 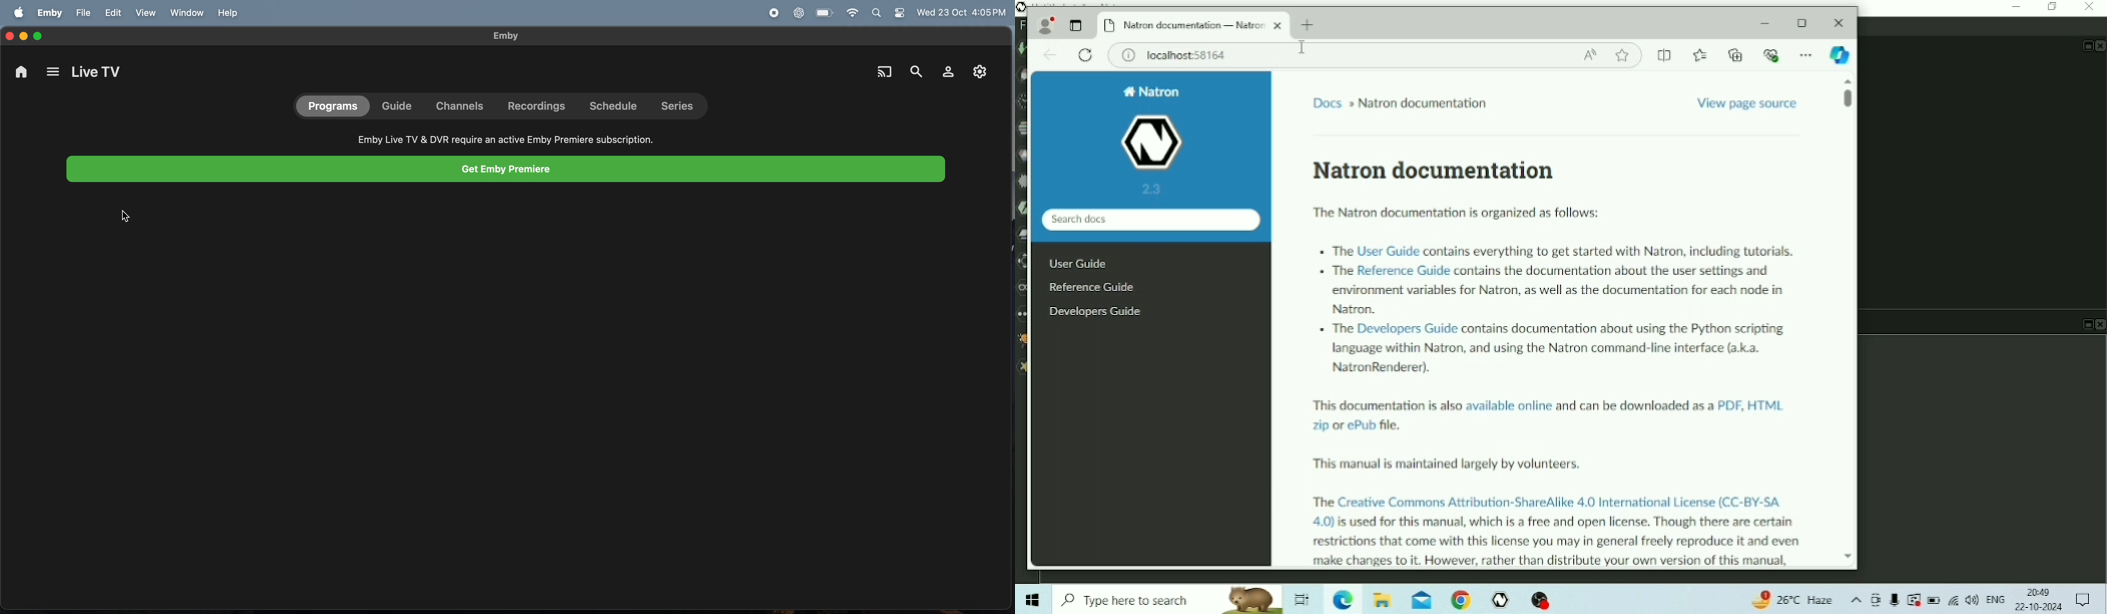 I want to click on recordings, so click(x=540, y=106).